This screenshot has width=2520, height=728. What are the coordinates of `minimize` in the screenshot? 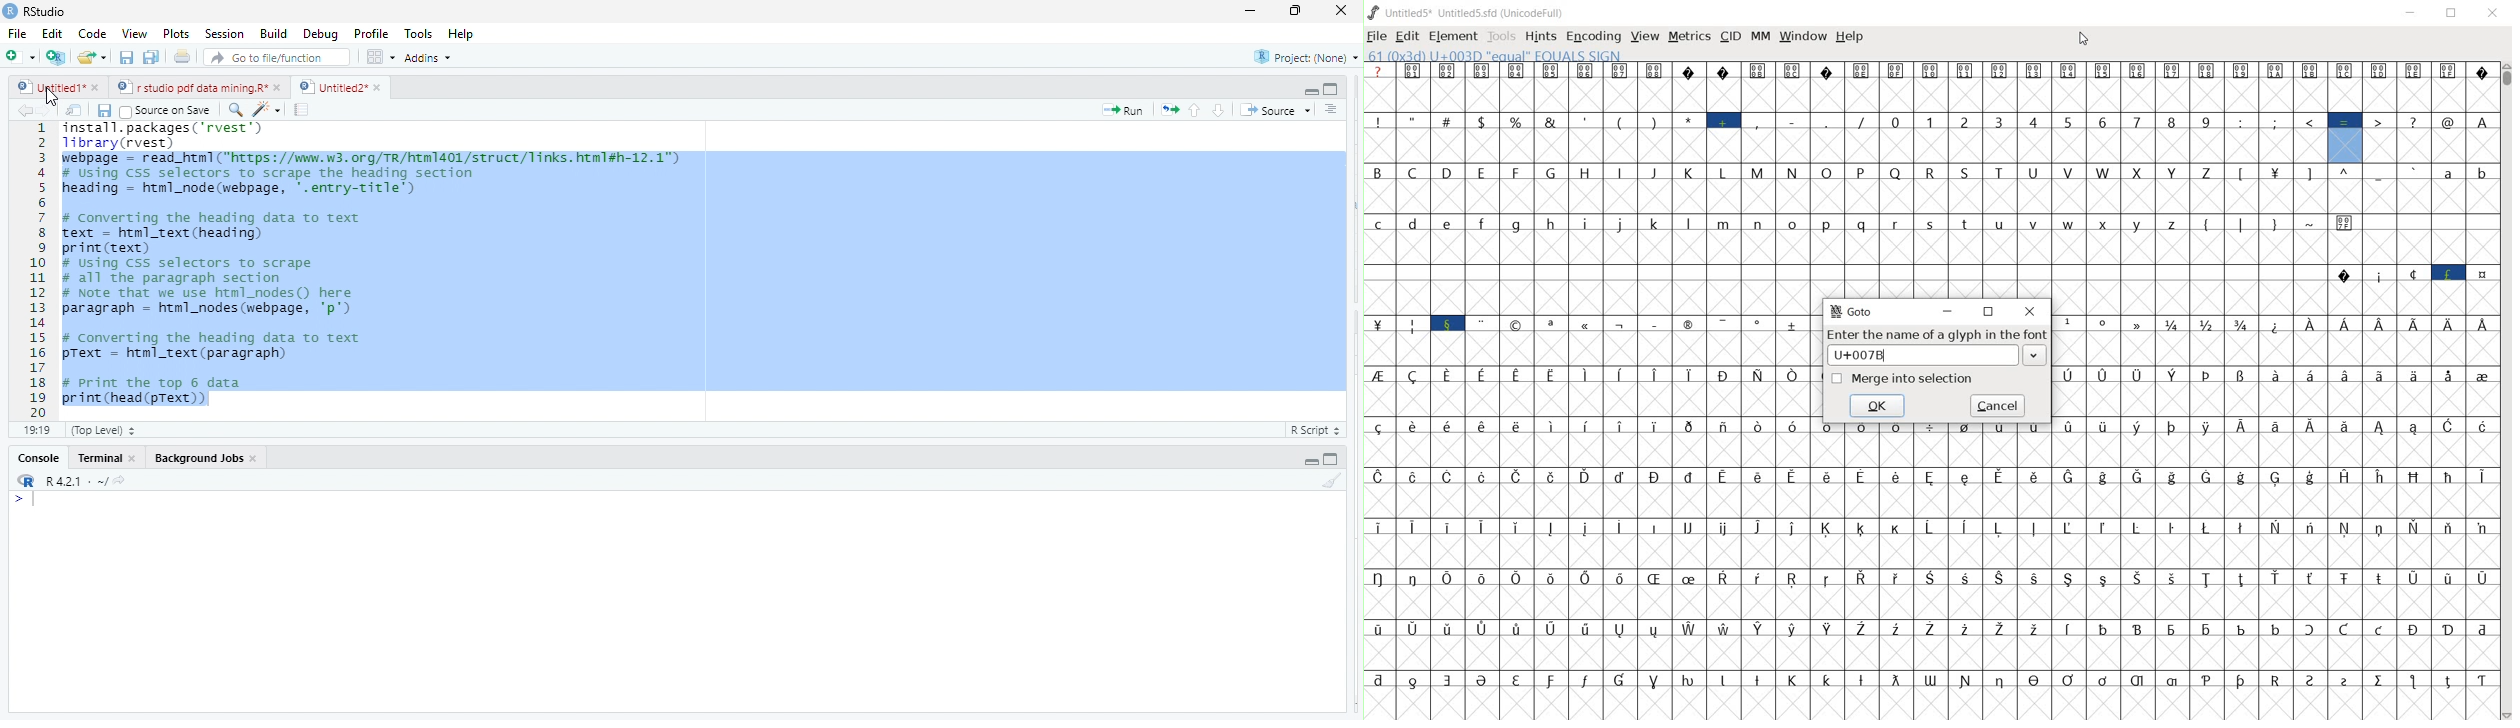 It's located at (1947, 309).